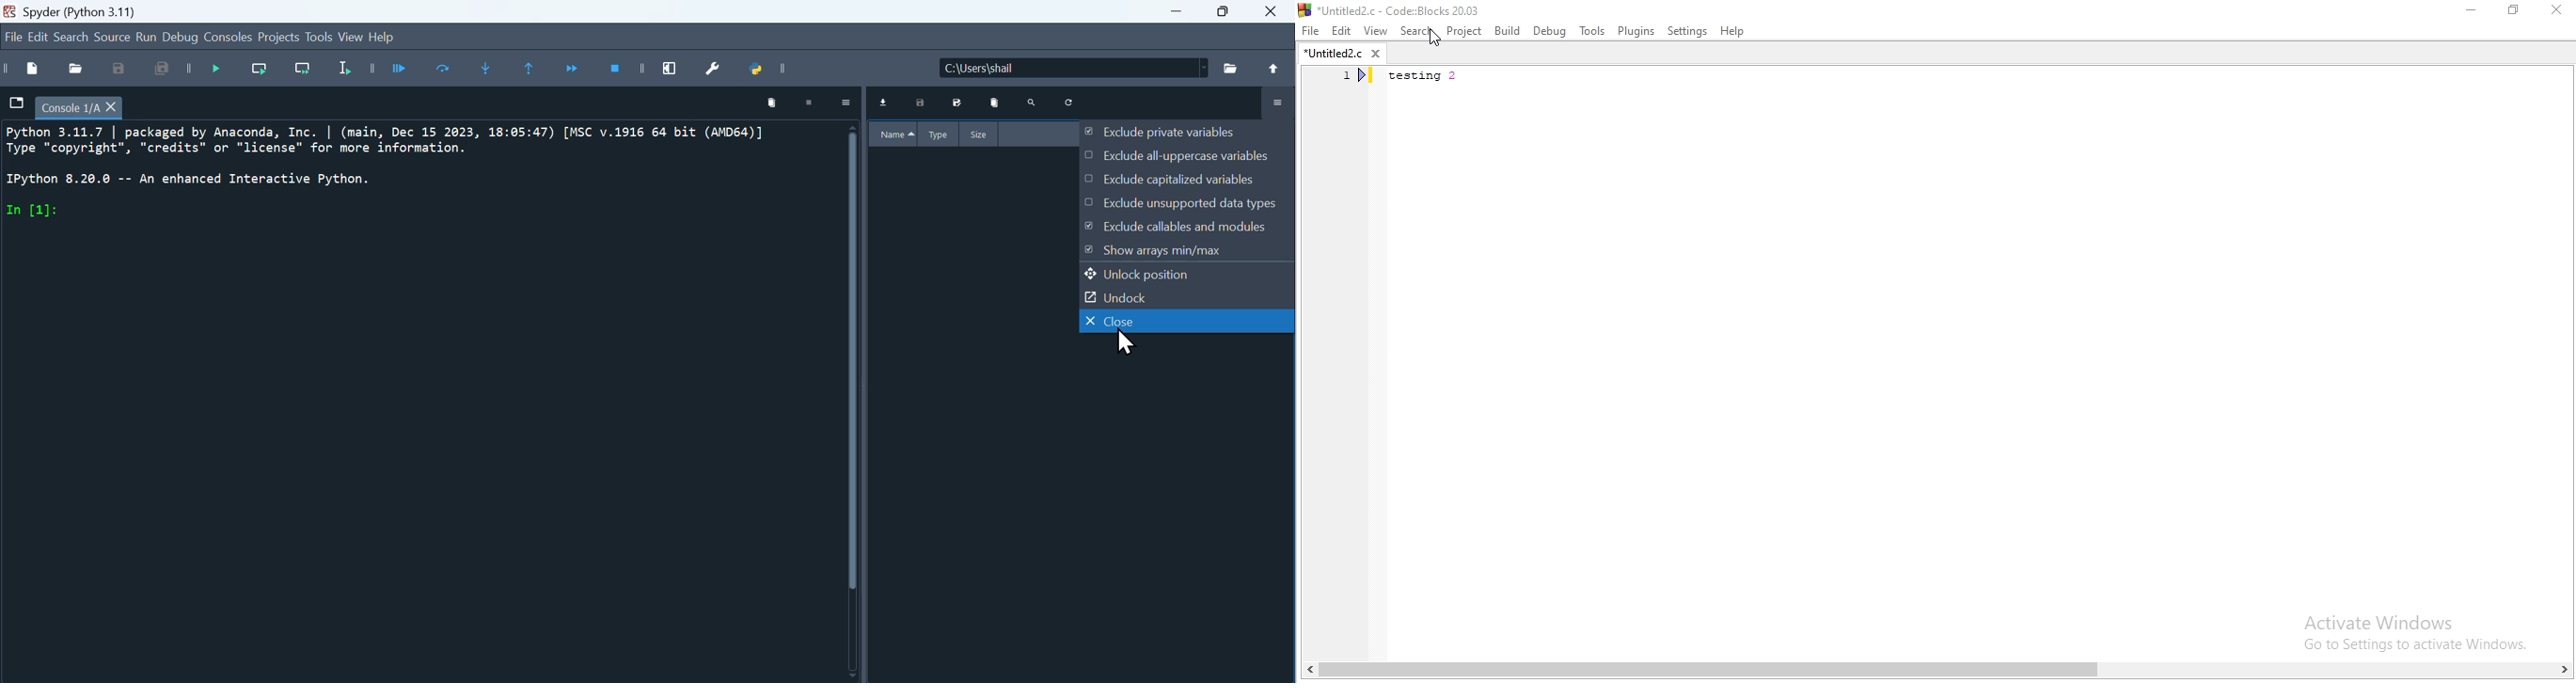 The height and width of the screenshot is (700, 2576). I want to click on cursor, so click(1435, 39).